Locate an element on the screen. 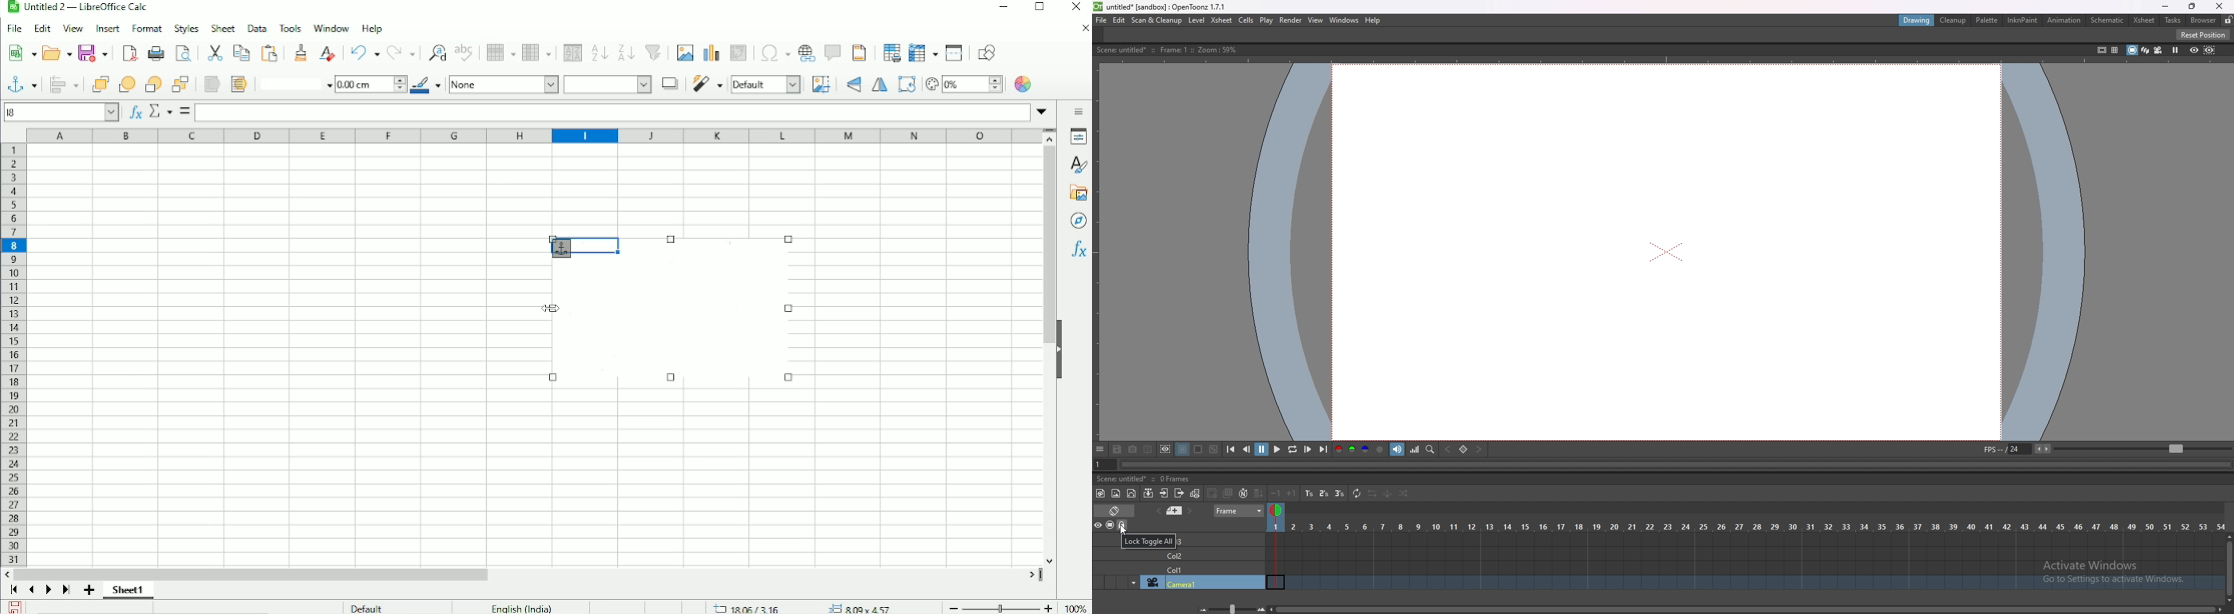  cursor is located at coordinates (546, 306).